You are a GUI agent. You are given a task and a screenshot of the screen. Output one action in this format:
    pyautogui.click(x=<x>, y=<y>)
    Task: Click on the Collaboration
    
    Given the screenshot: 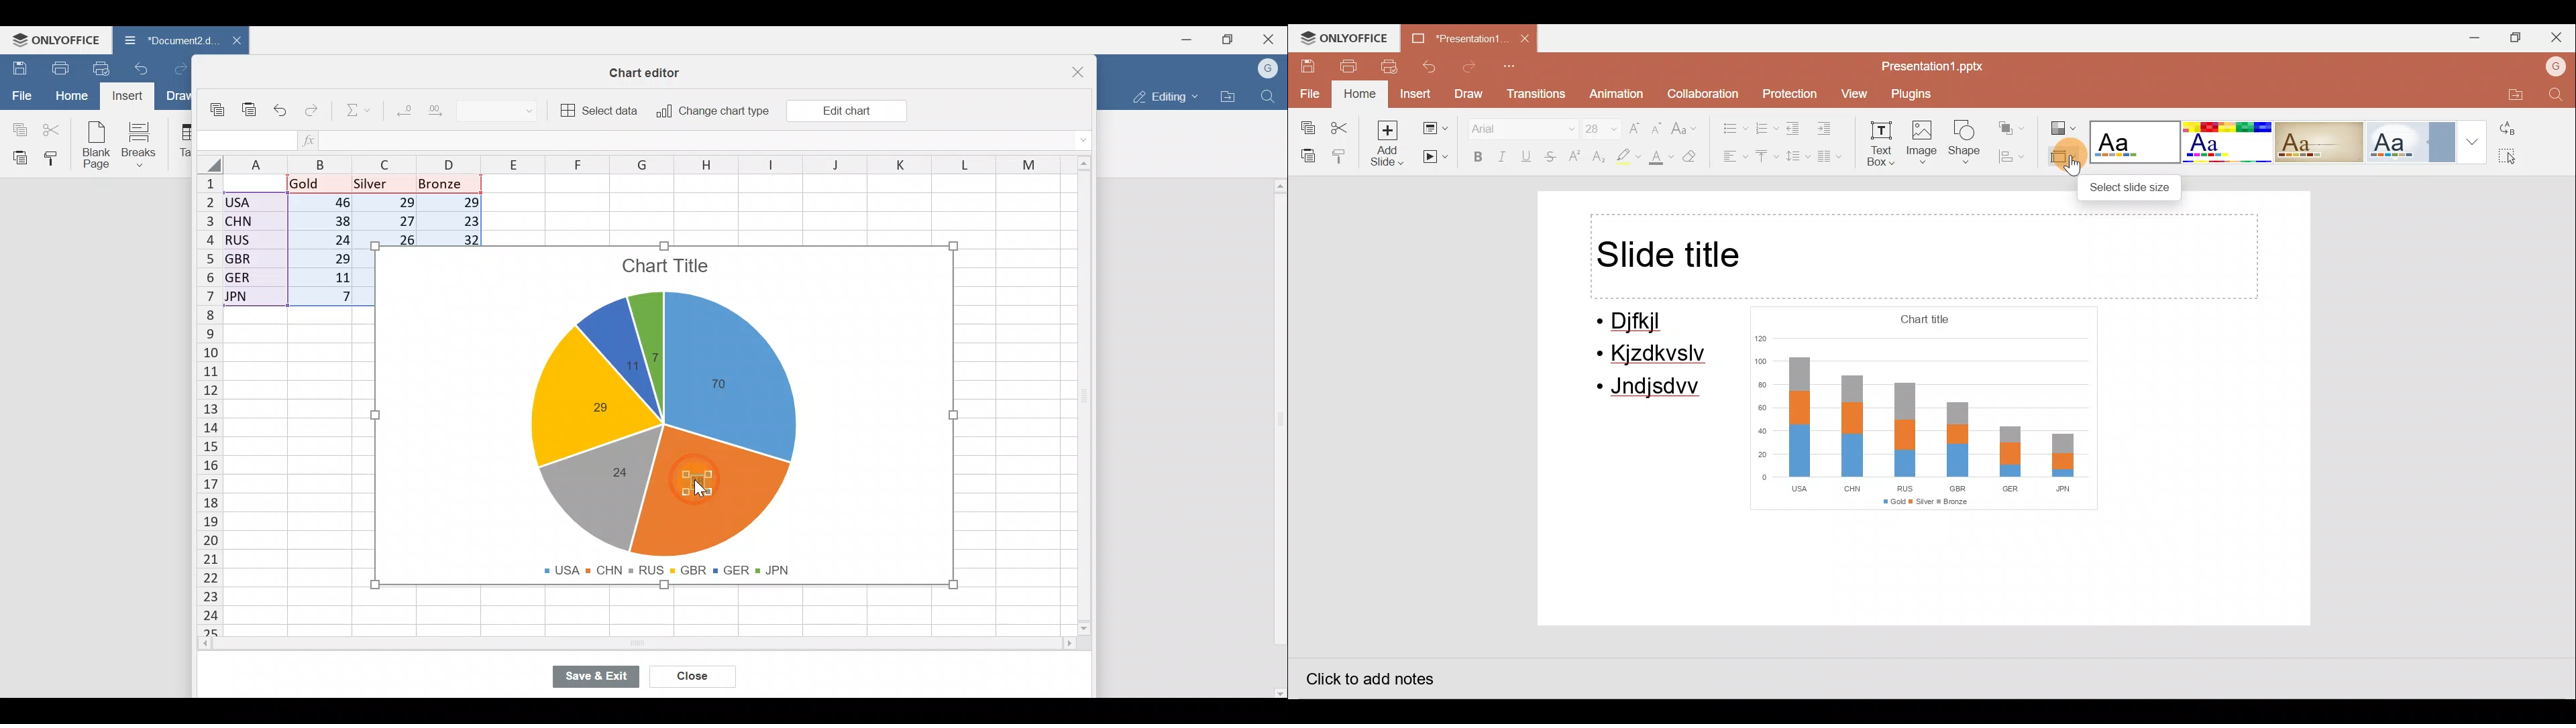 What is the action you would take?
    pyautogui.click(x=1702, y=90)
    